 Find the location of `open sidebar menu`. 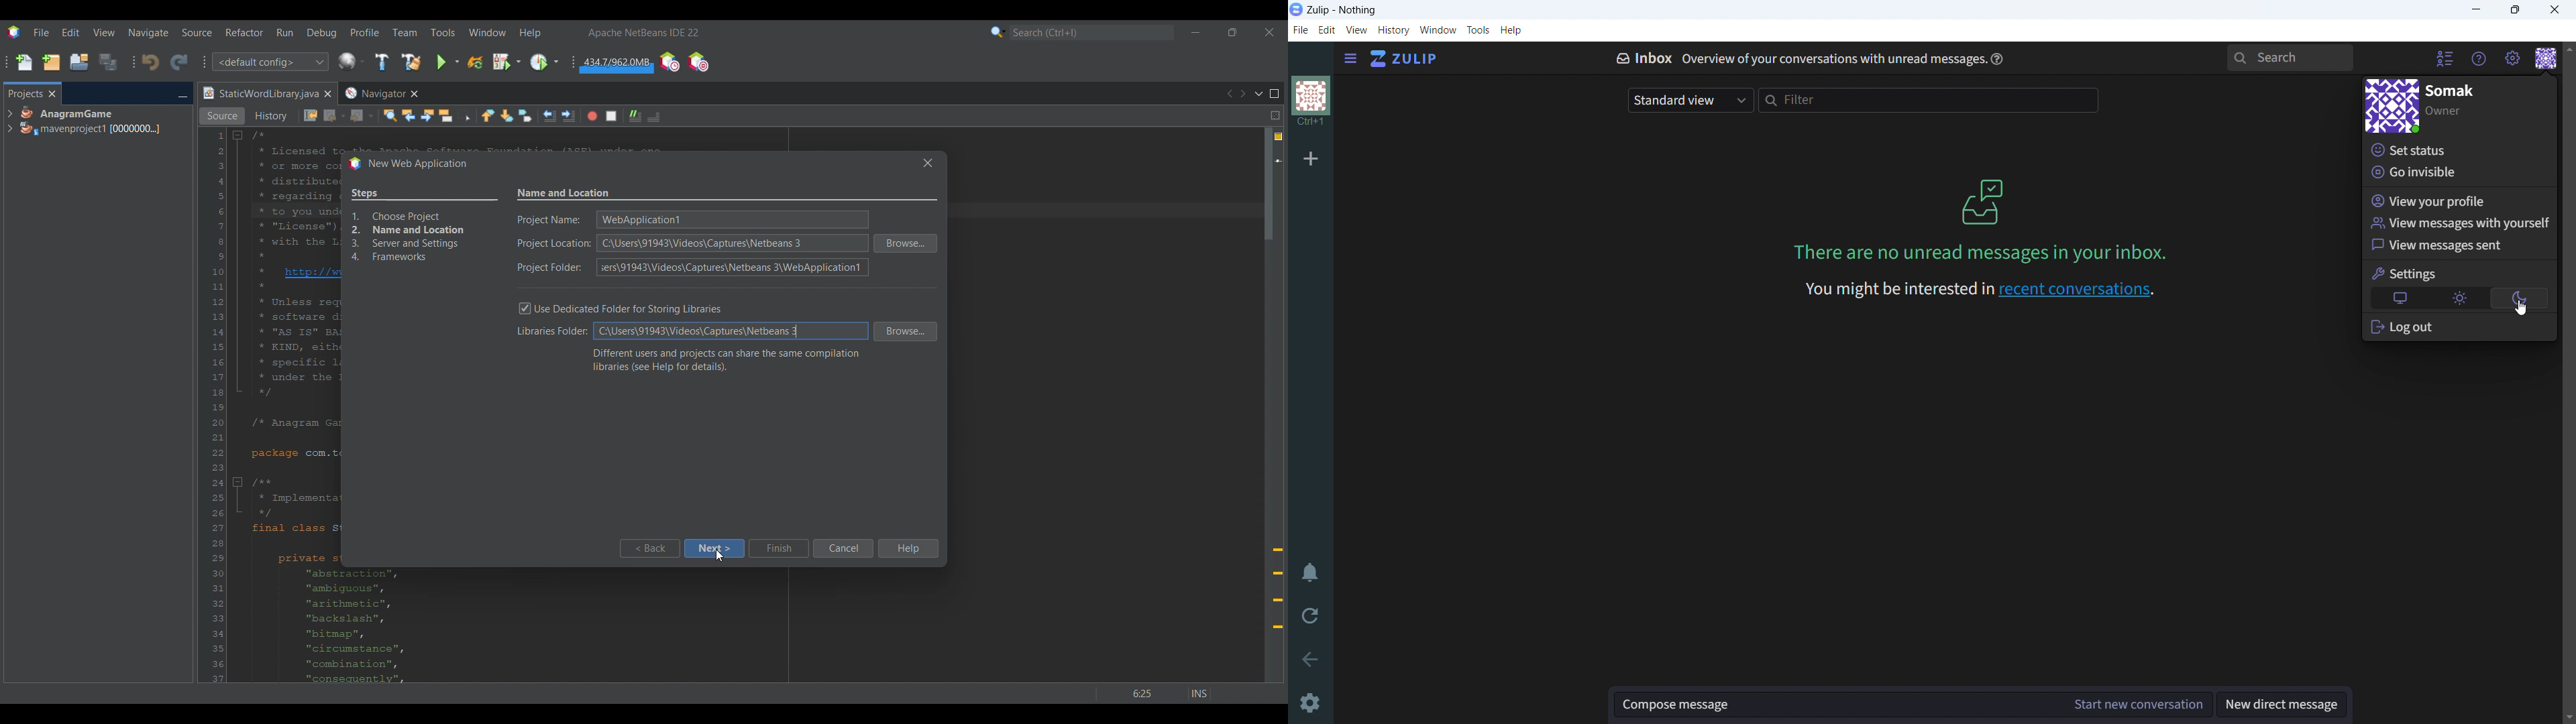

open sidebar menu is located at coordinates (1350, 58).